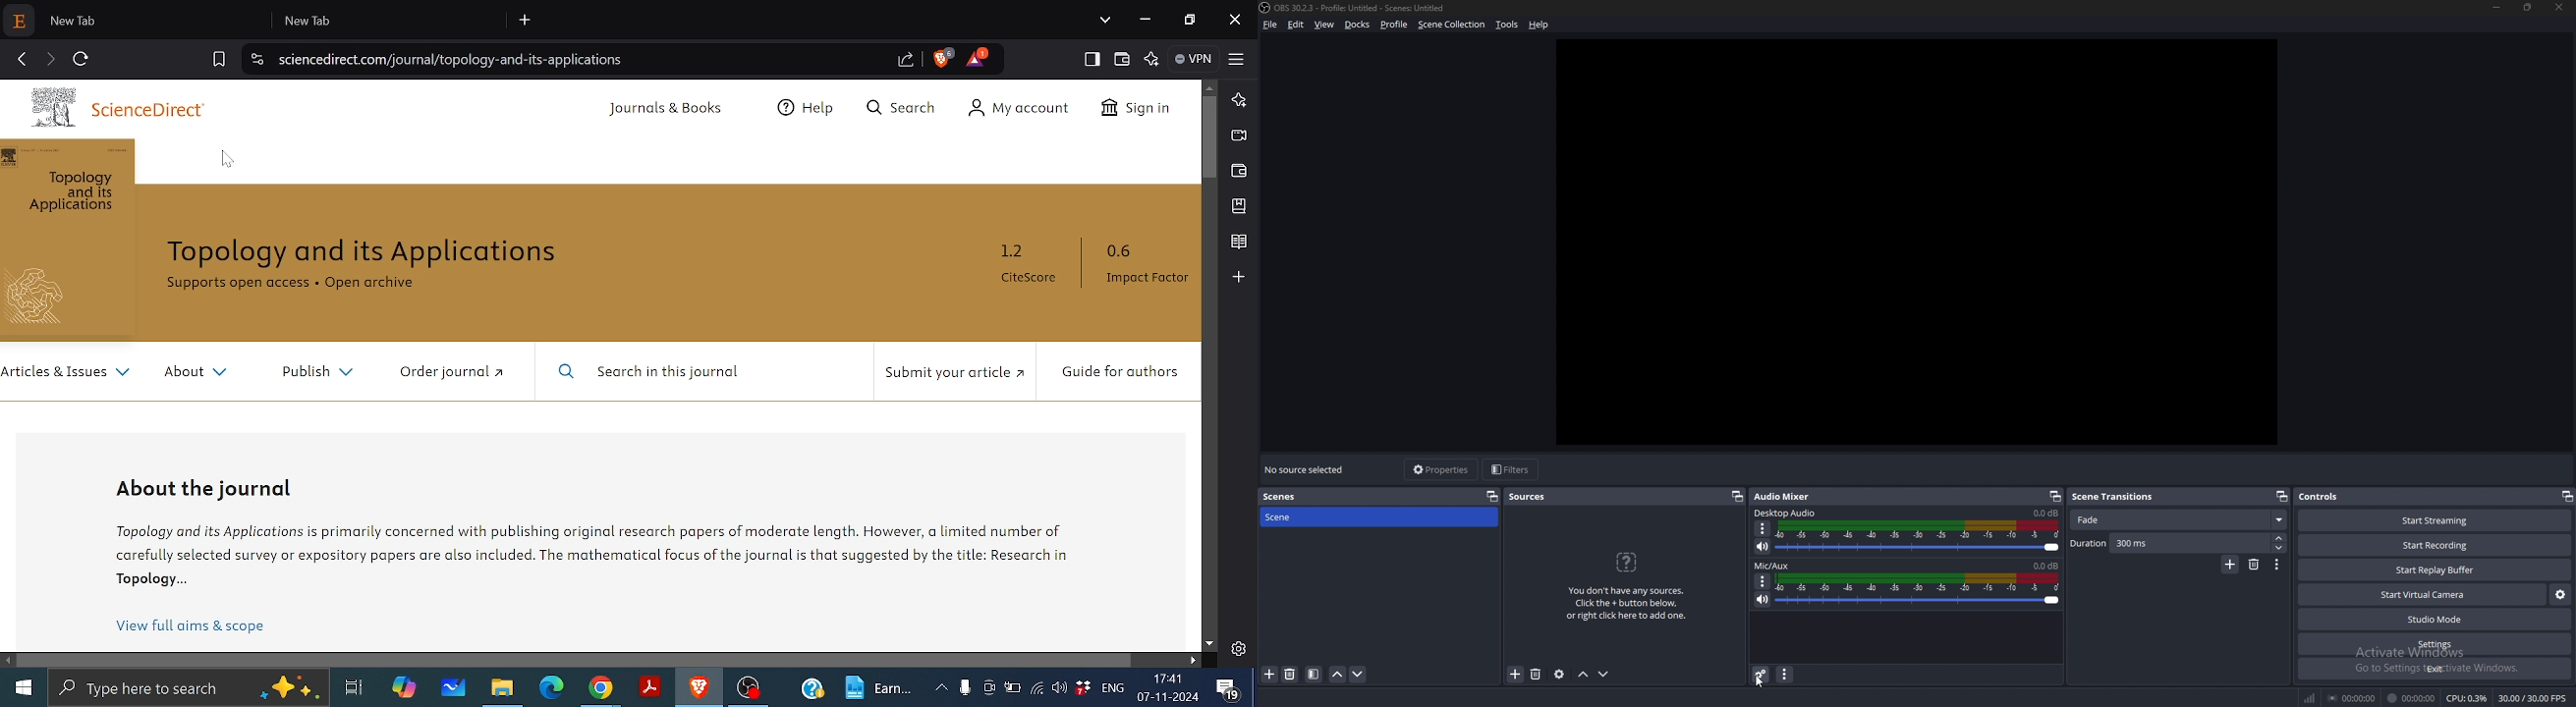 The image size is (2576, 728). I want to click on popout, so click(2282, 496).